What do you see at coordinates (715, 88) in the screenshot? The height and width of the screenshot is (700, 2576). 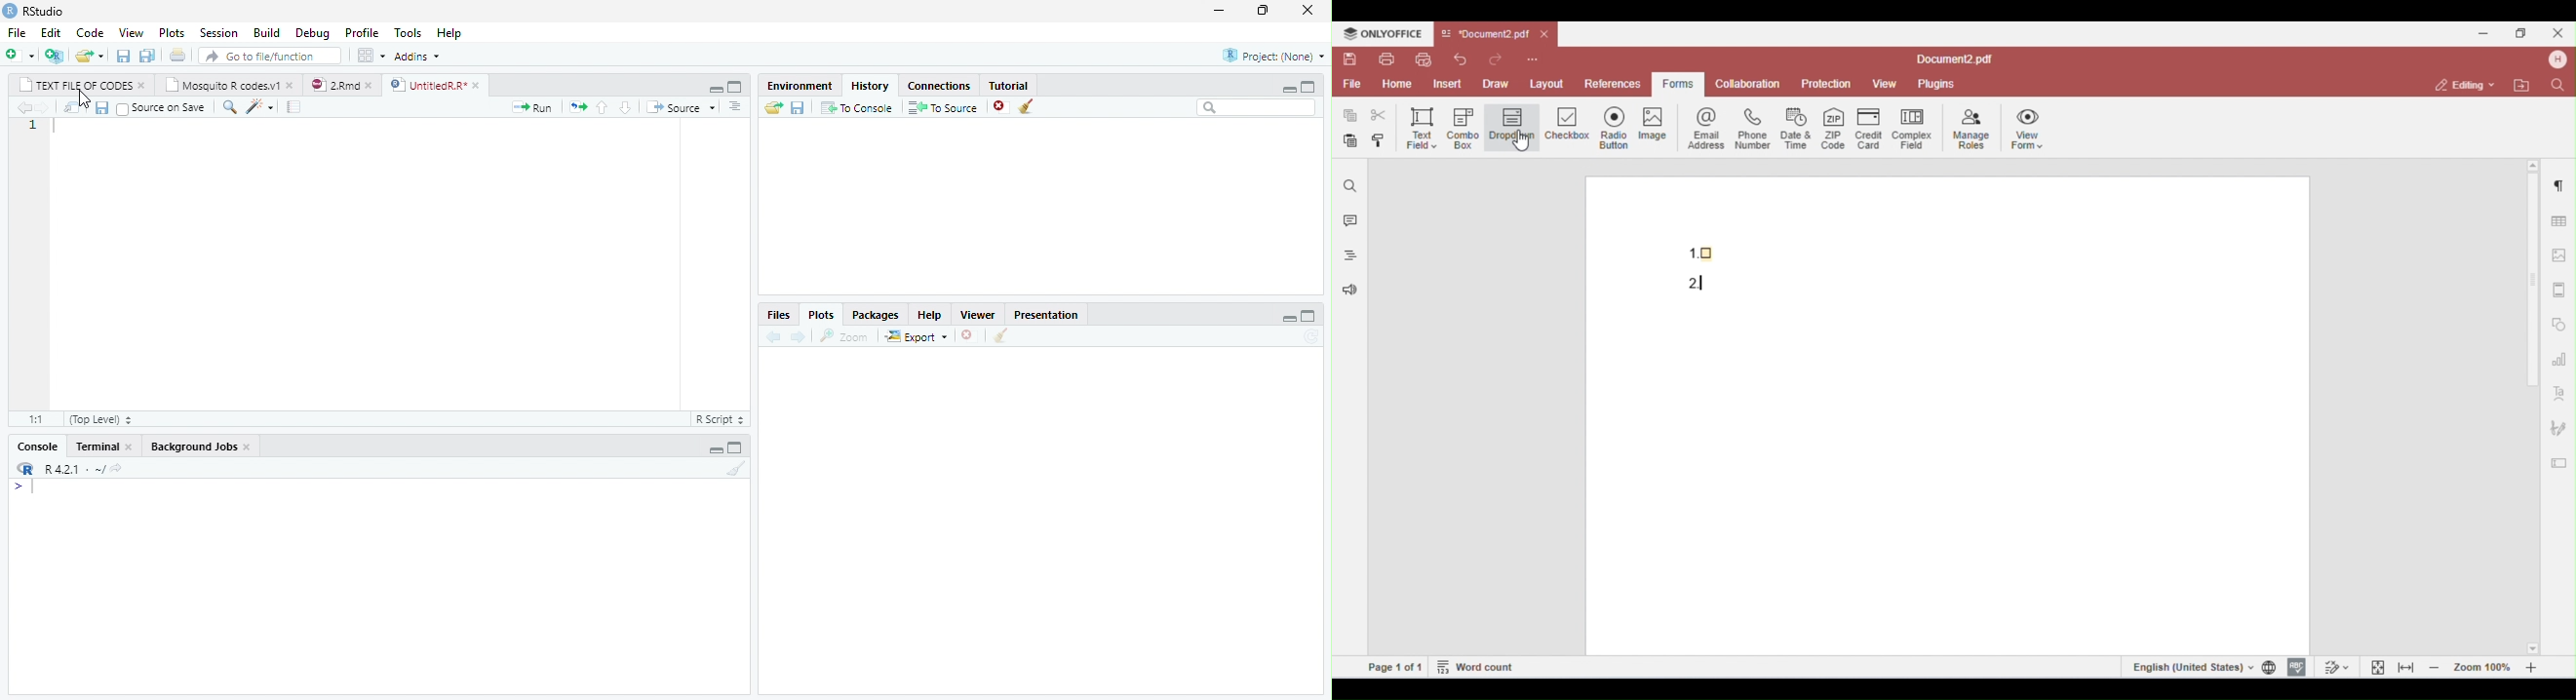 I see `minimize` at bounding box center [715, 88].